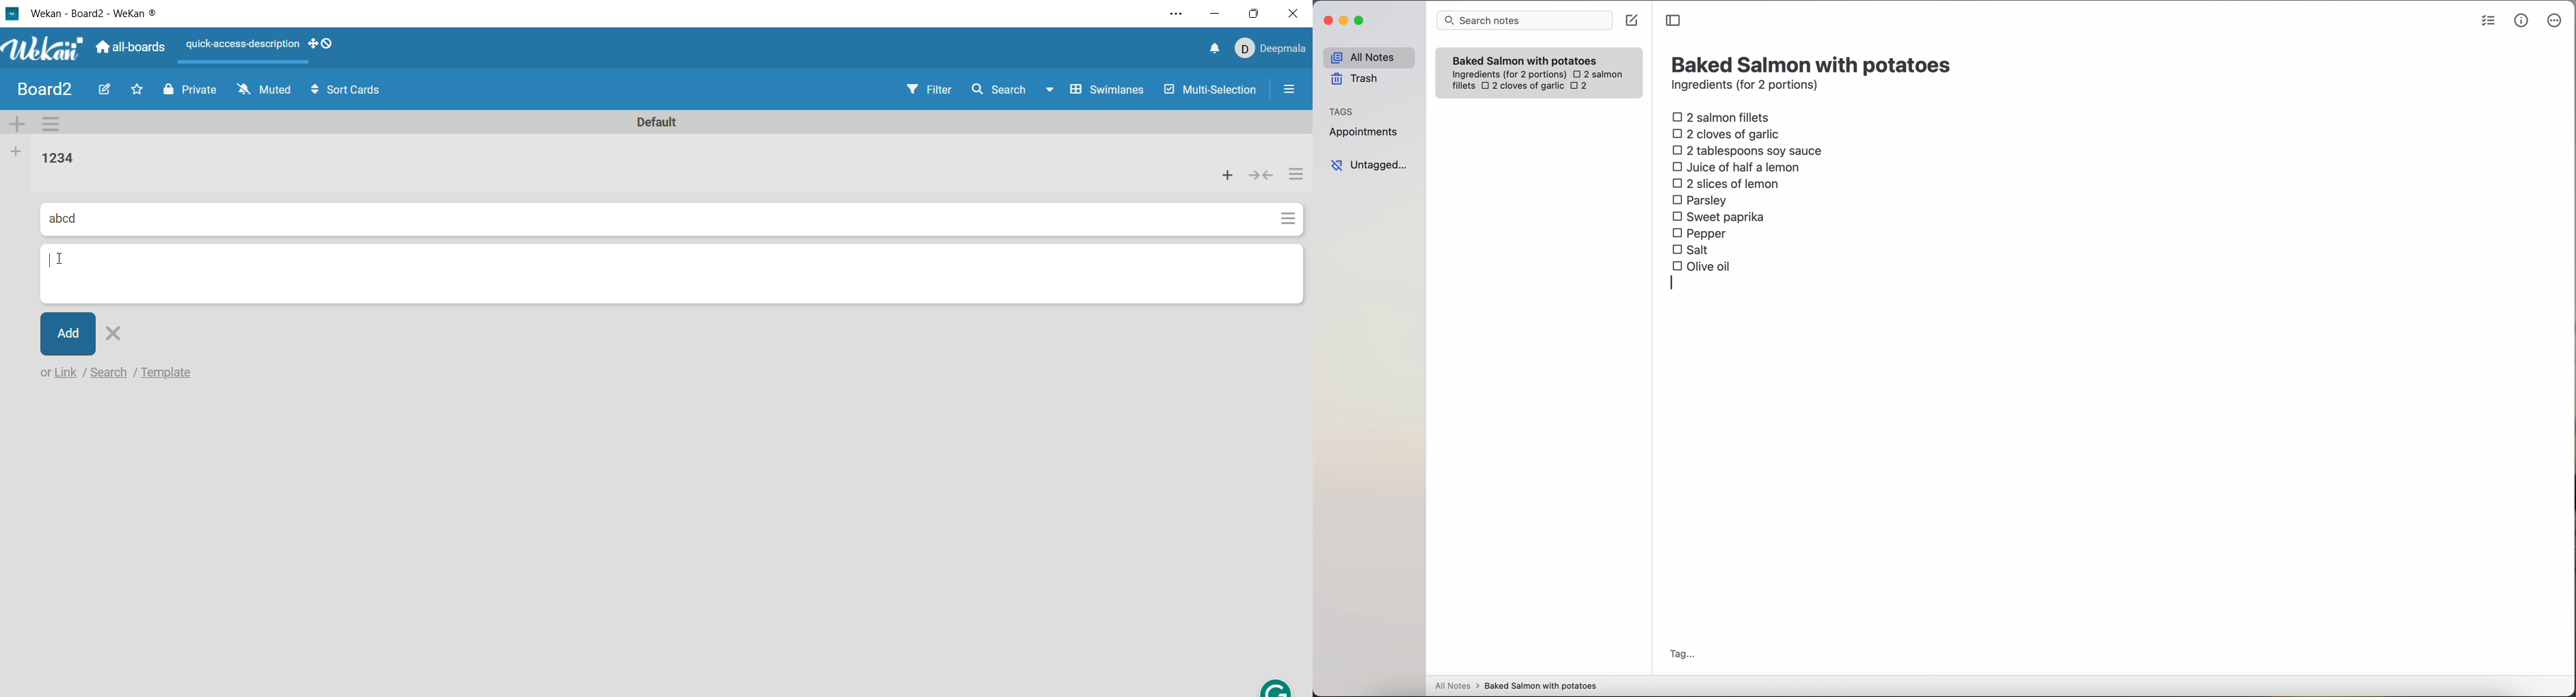 Image resolution: width=2576 pixels, height=700 pixels. I want to click on ingredients (for 2 portions), so click(1748, 86).